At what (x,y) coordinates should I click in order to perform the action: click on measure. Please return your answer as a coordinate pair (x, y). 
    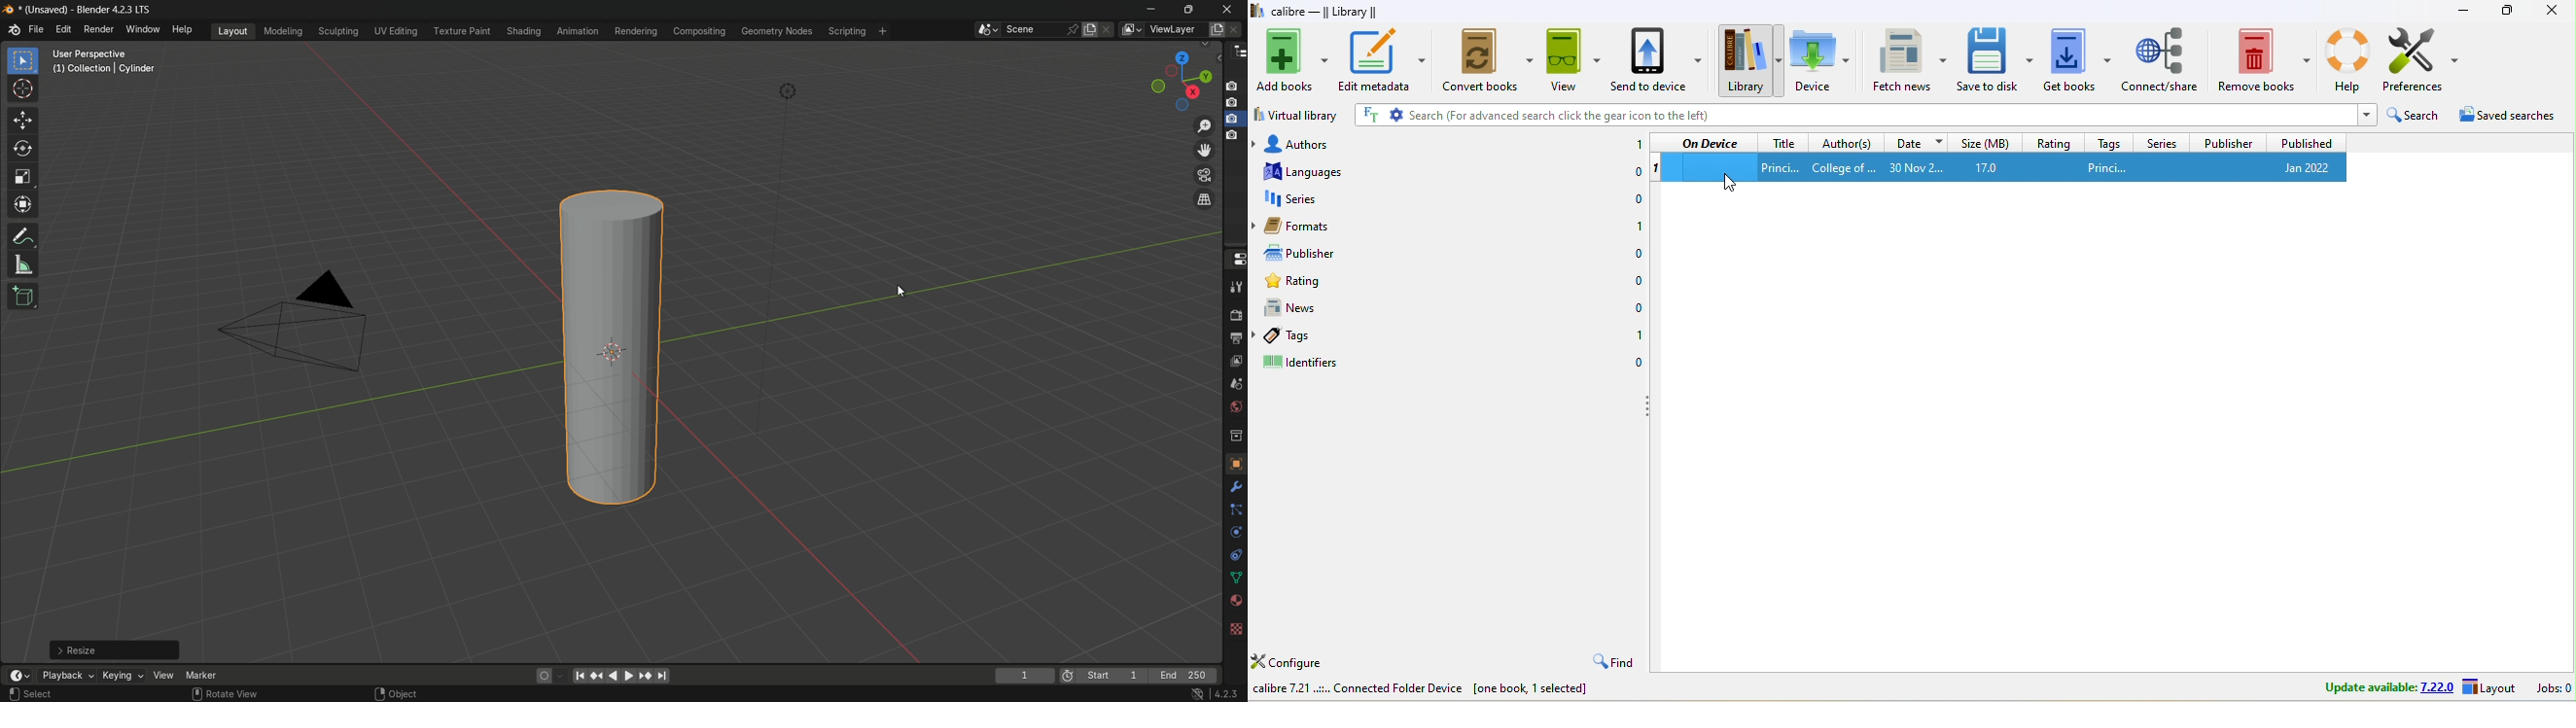
    Looking at the image, I should click on (23, 266).